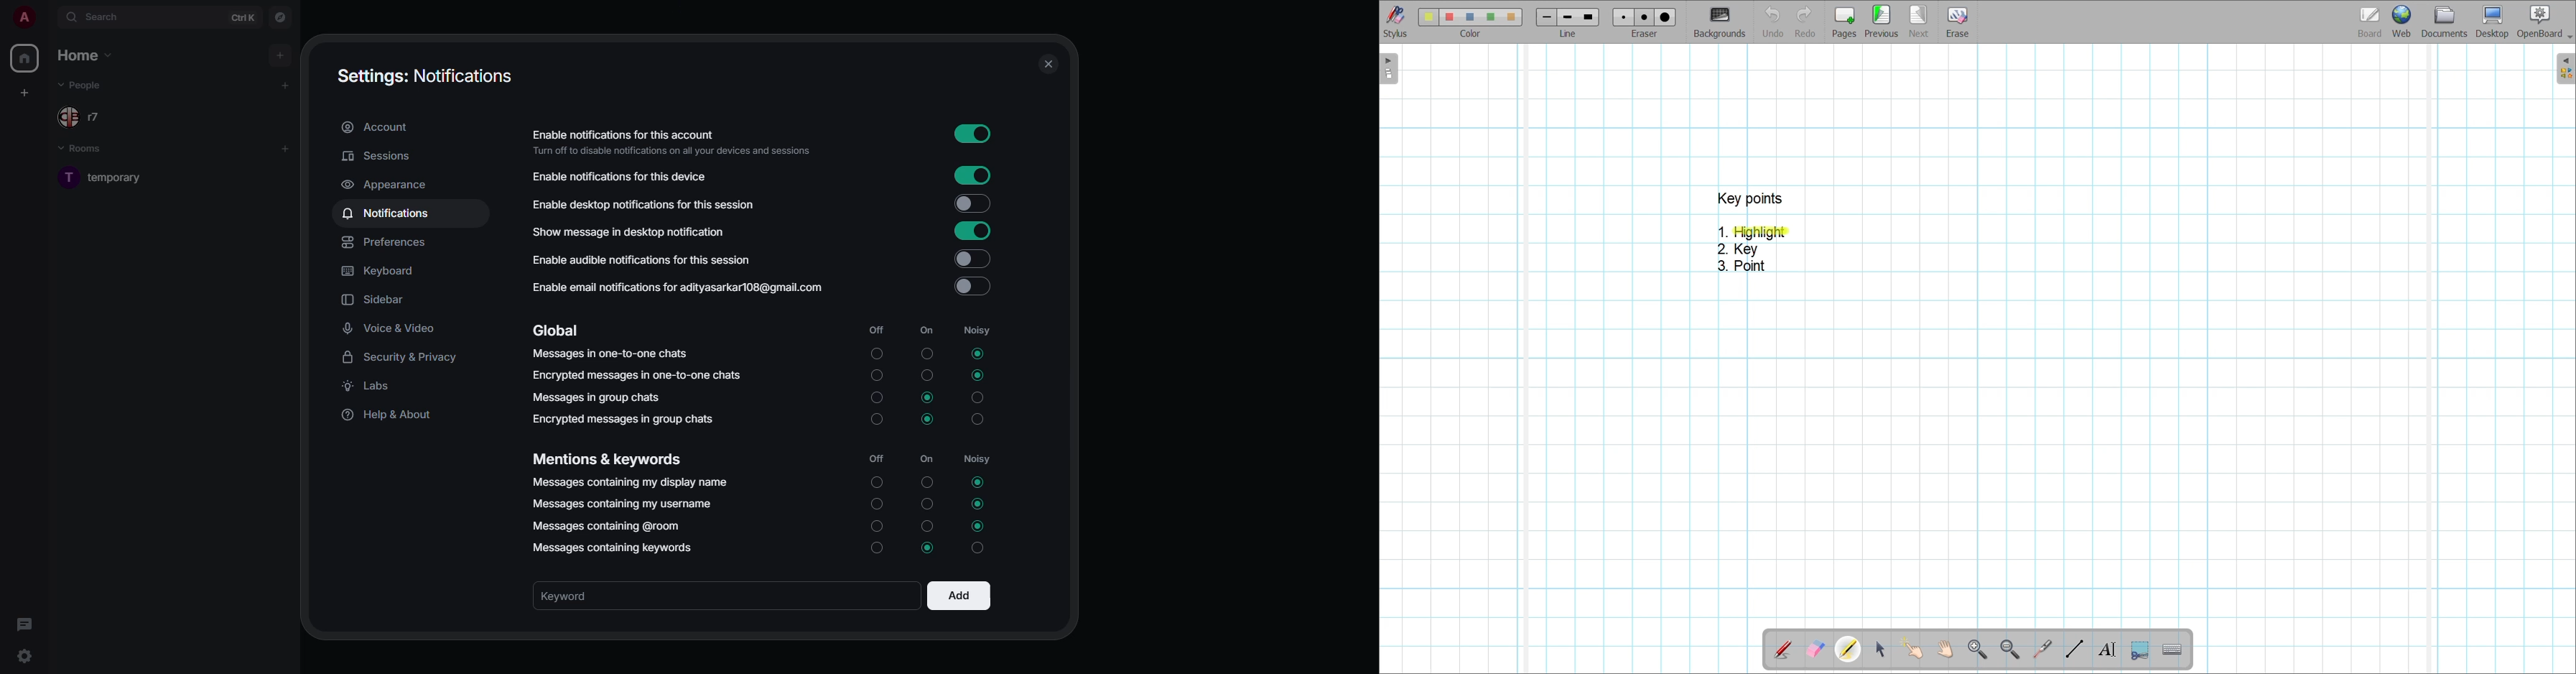  Describe the element at coordinates (23, 656) in the screenshot. I see `quick settings` at that location.